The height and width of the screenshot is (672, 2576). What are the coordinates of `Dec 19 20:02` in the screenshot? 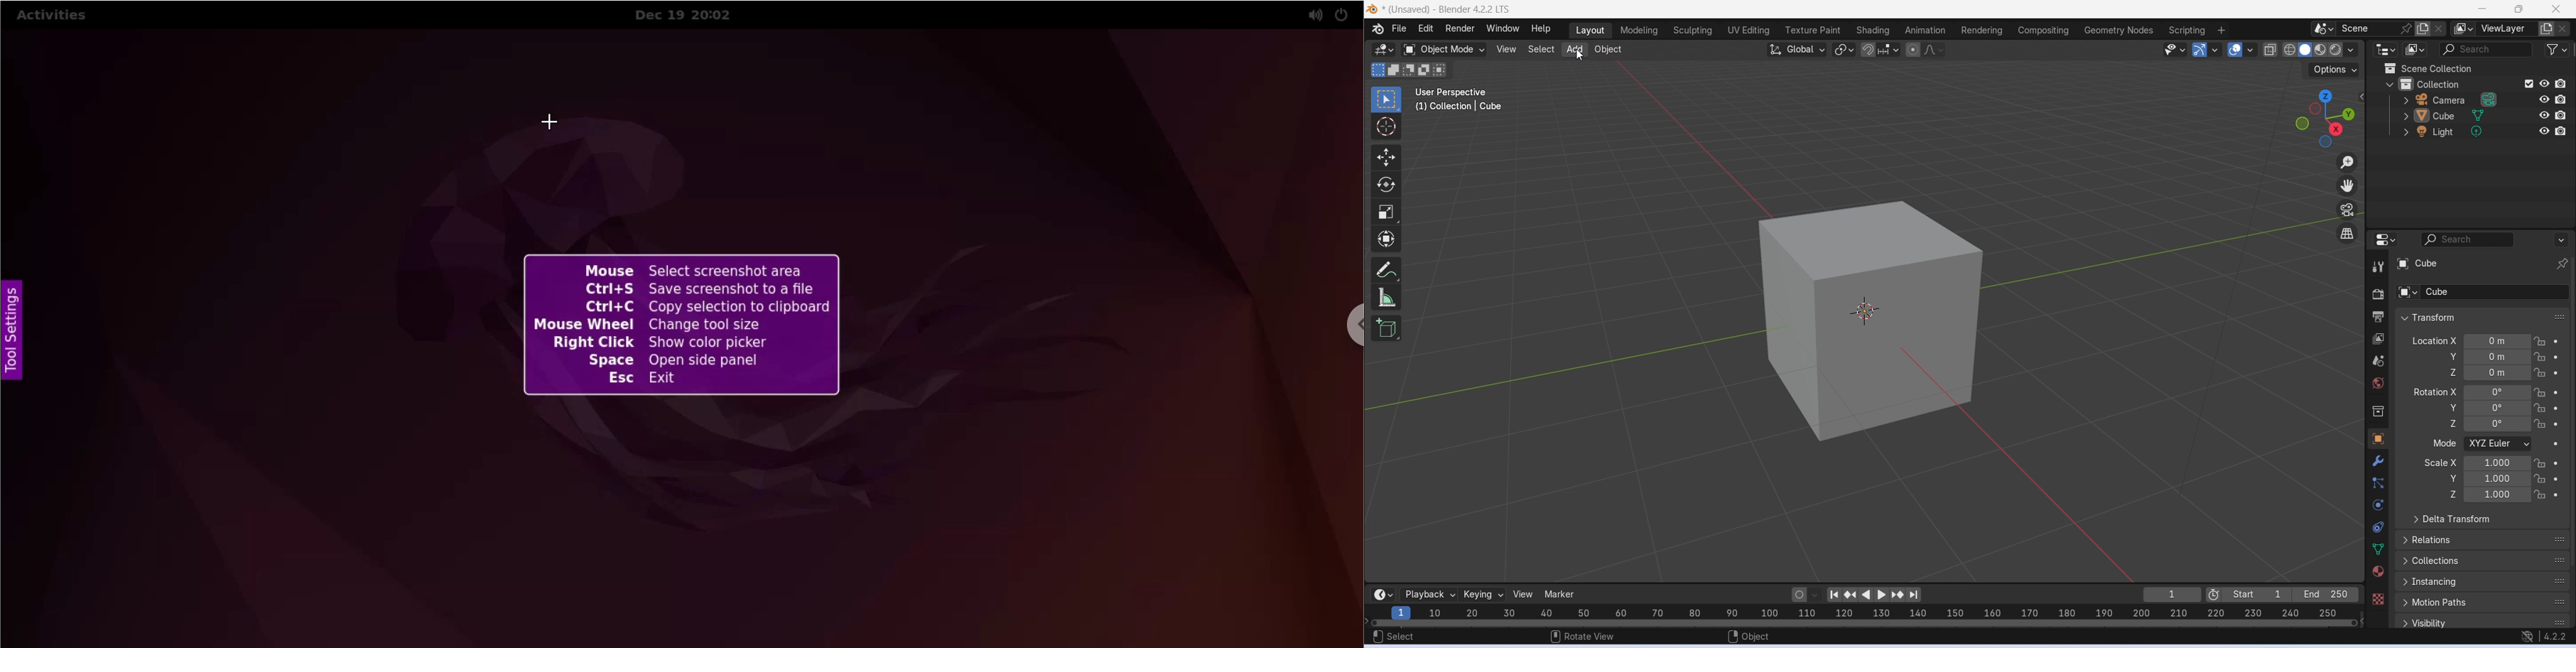 It's located at (693, 16).